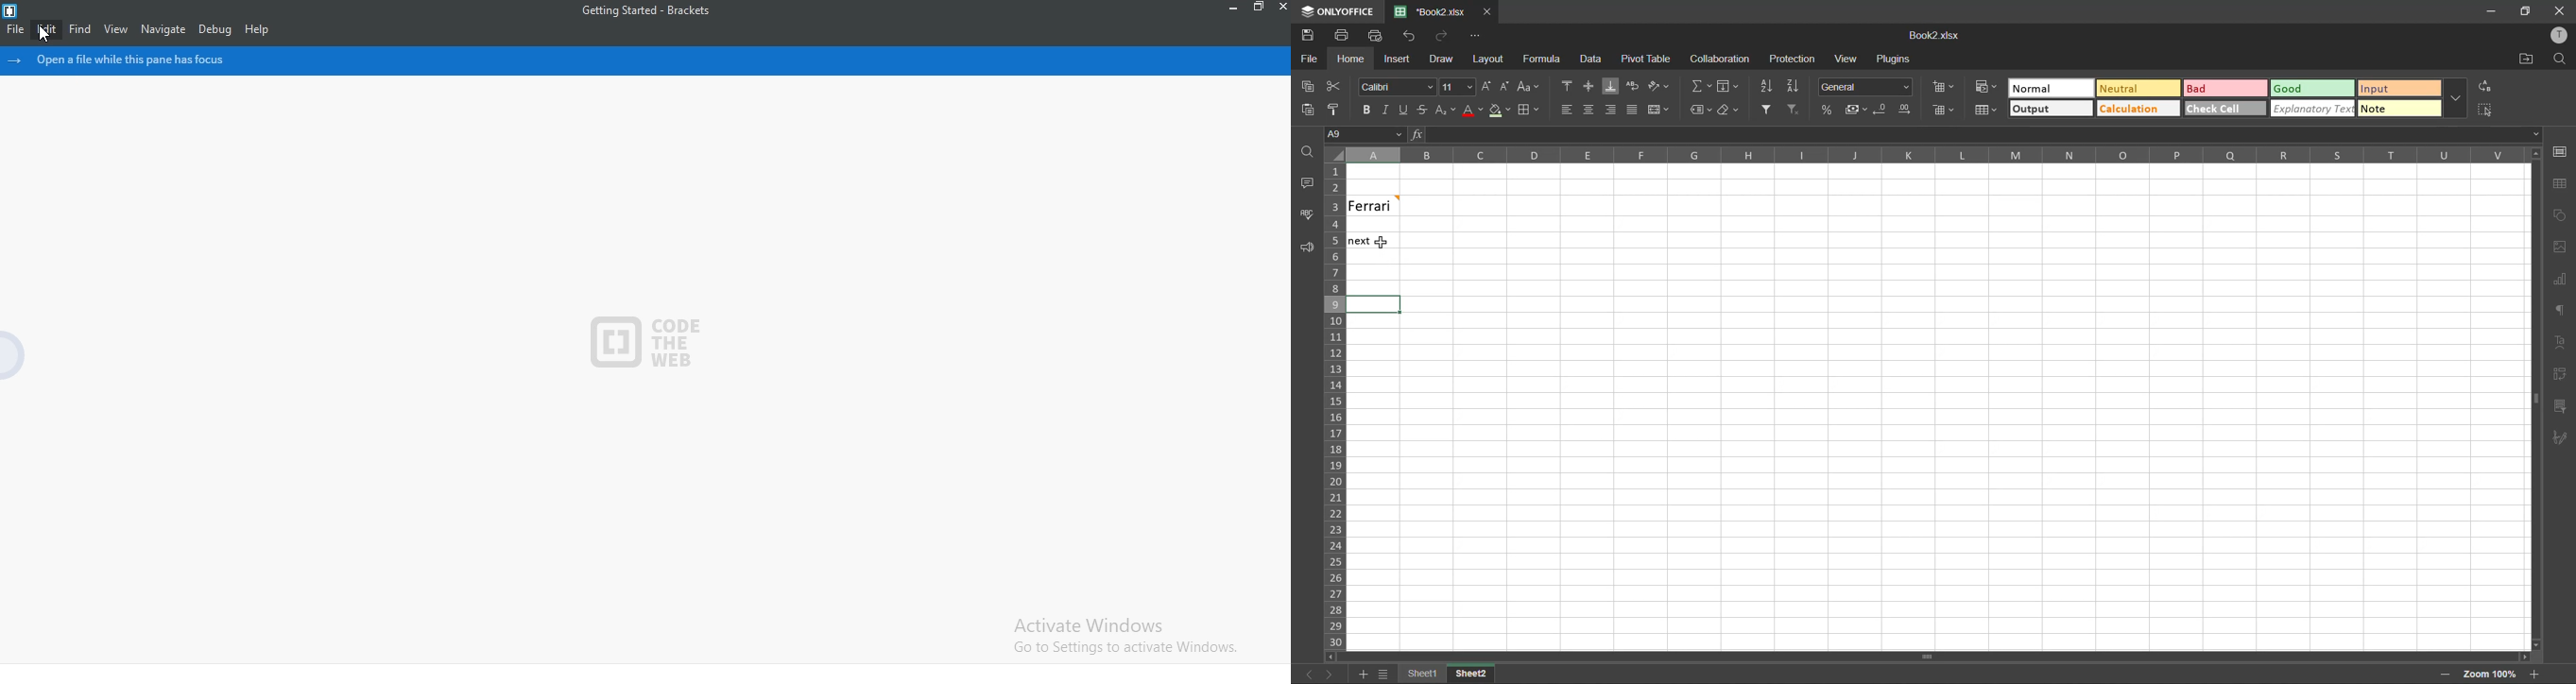  Describe the element at coordinates (1894, 61) in the screenshot. I see `plugins` at that location.